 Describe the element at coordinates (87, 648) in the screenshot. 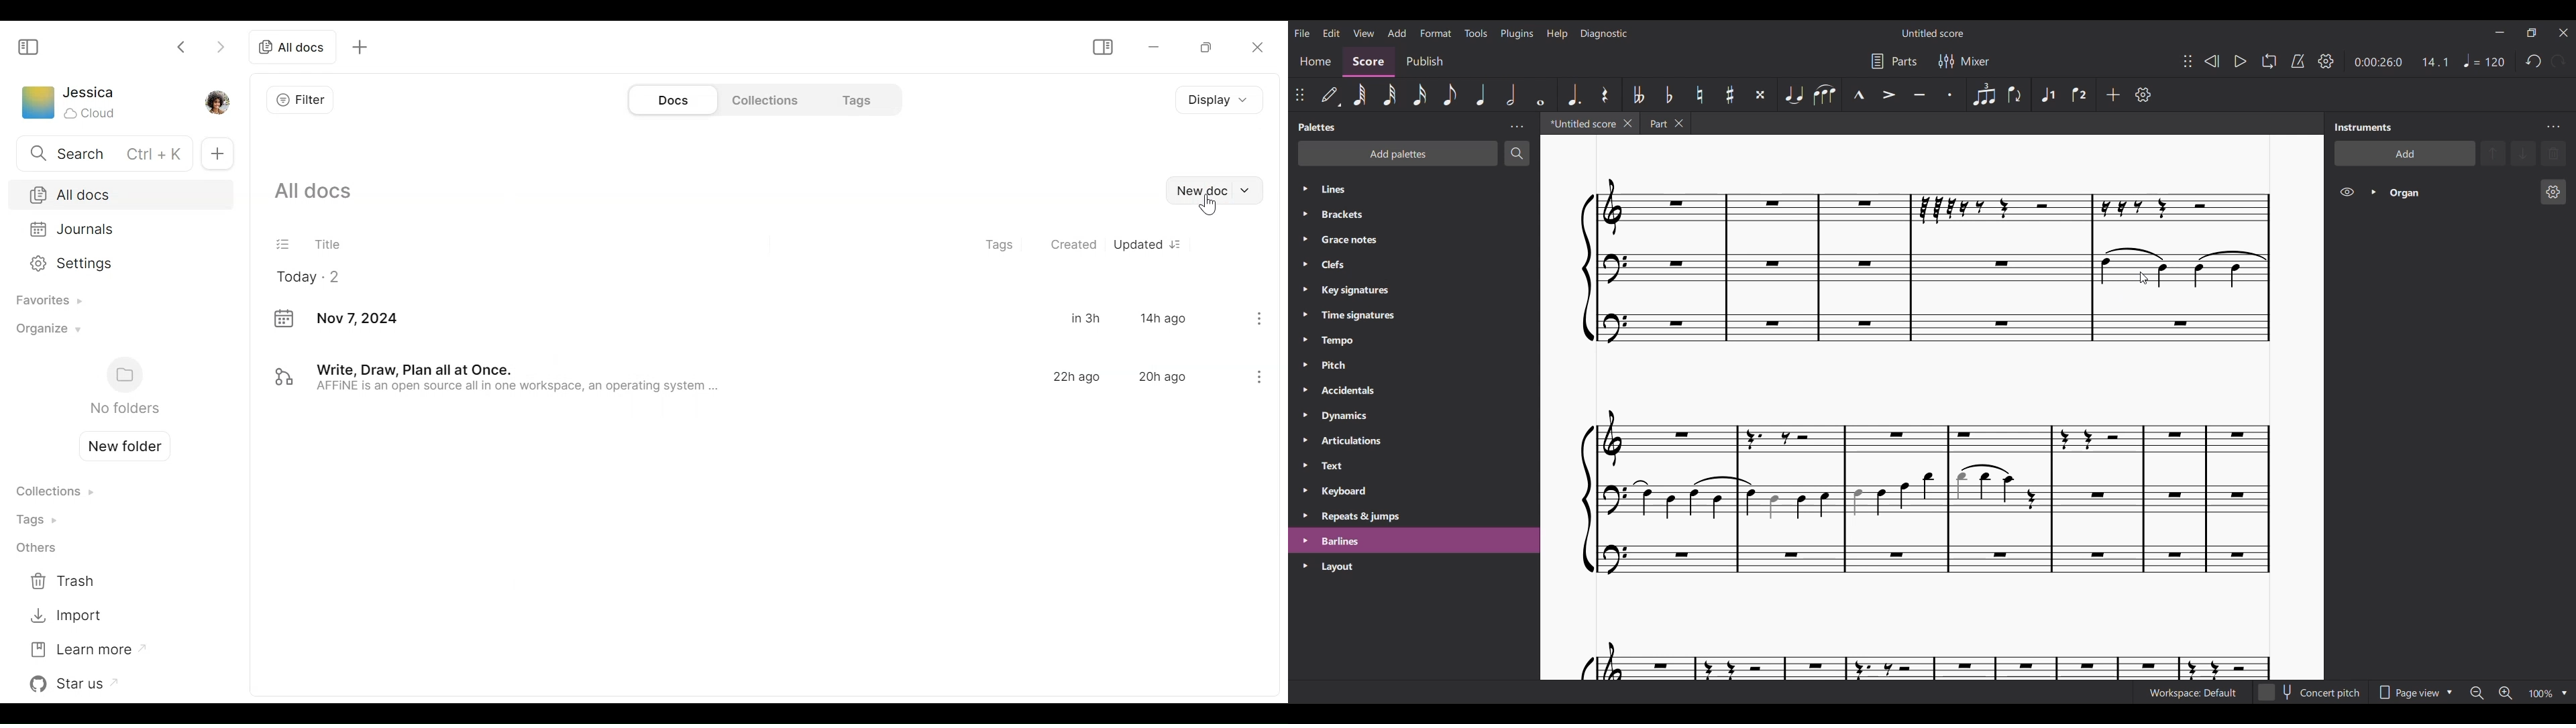

I see `Learn more` at that location.